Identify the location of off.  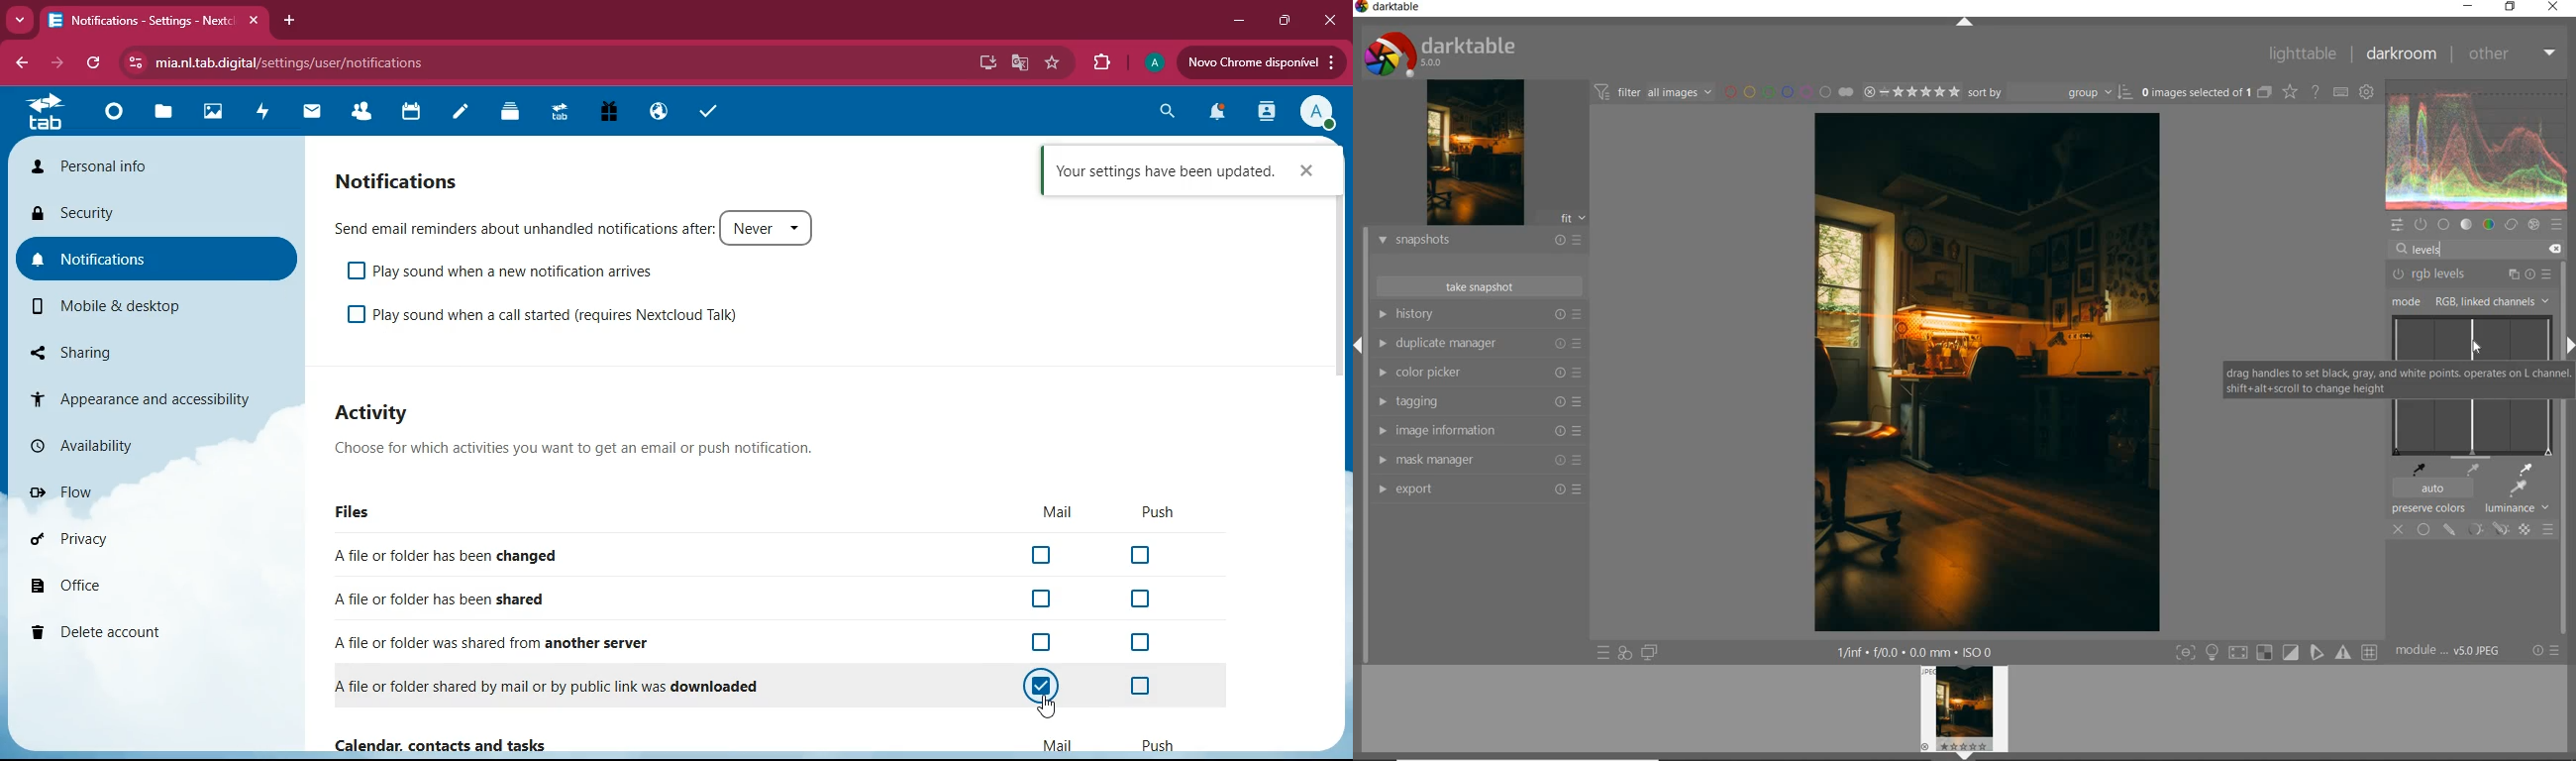
(2399, 529).